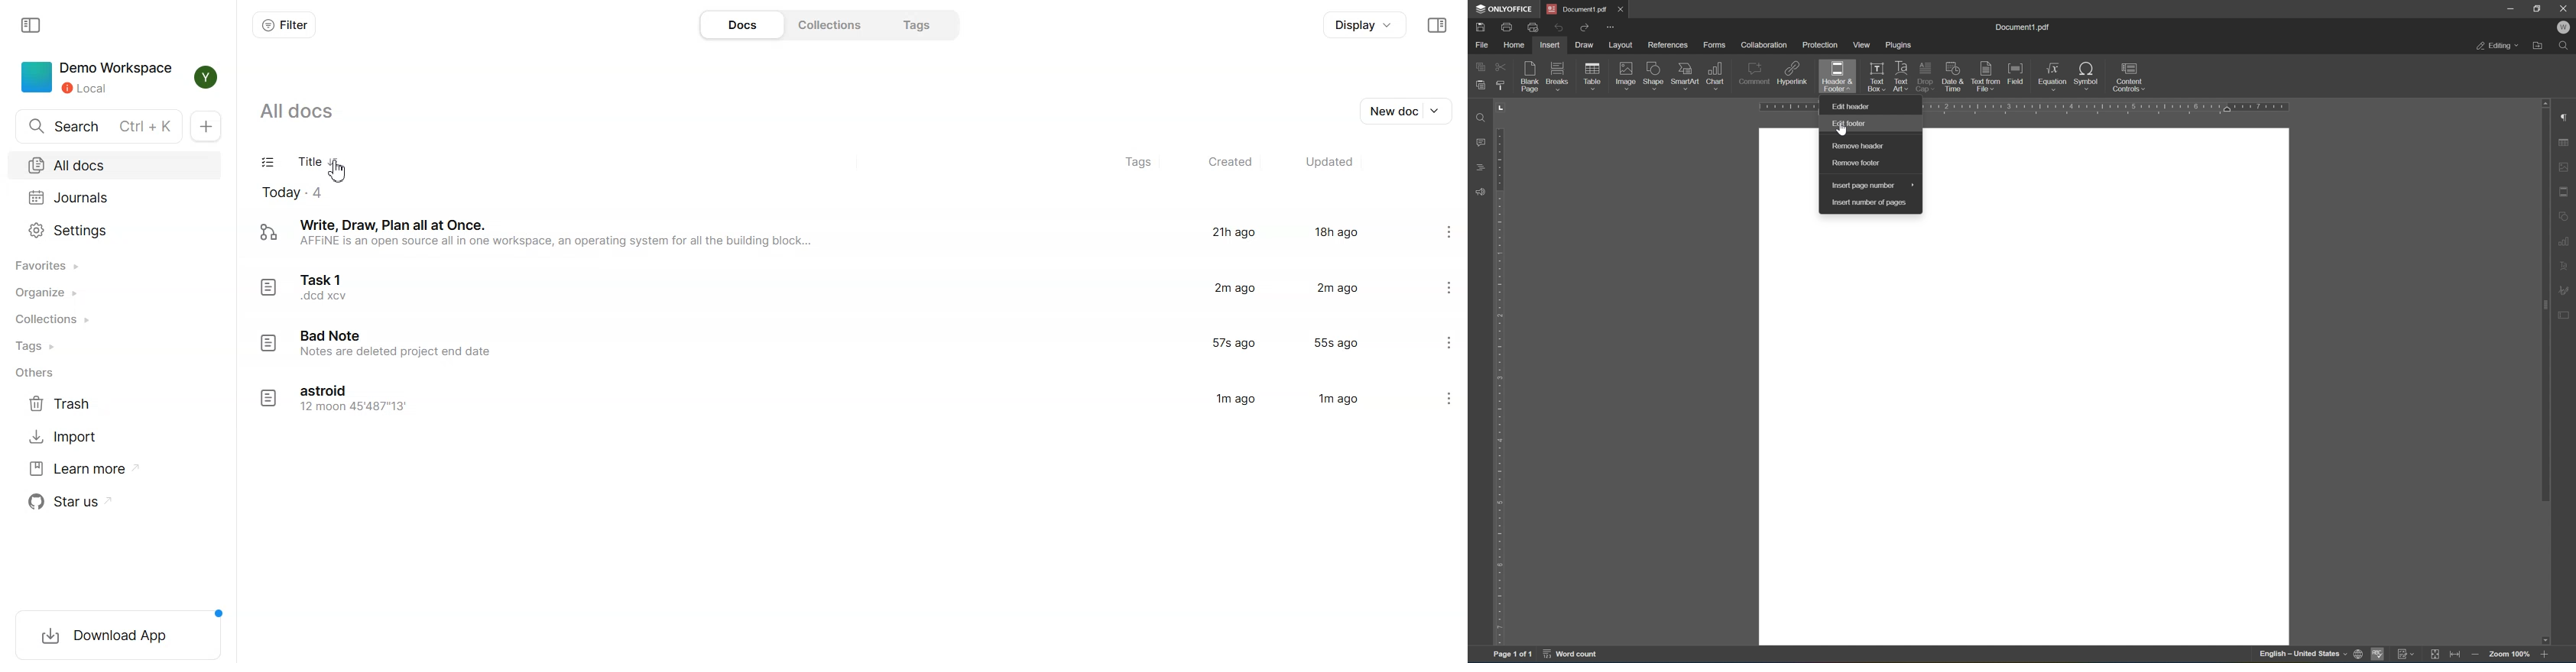 The image size is (2576, 672). What do you see at coordinates (1556, 27) in the screenshot?
I see `undo` at bounding box center [1556, 27].